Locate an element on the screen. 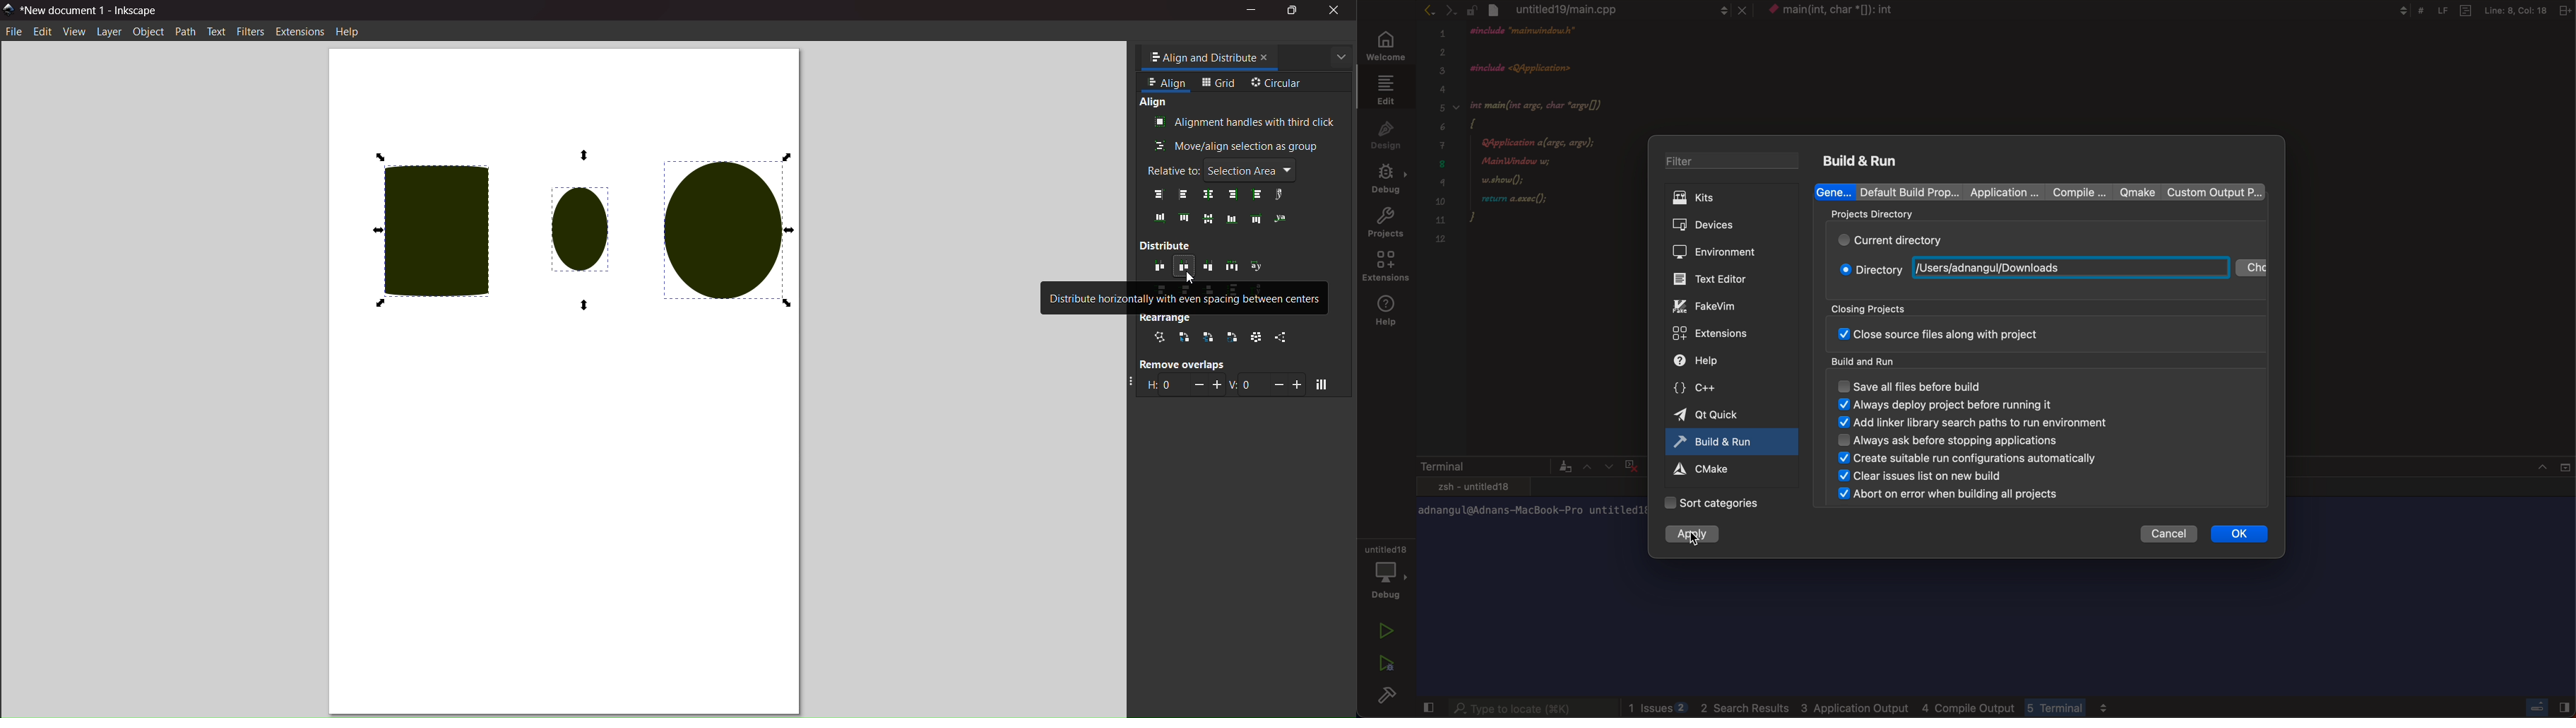 The height and width of the screenshot is (728, 2576). always ask is located at coordinates (1956, 442).